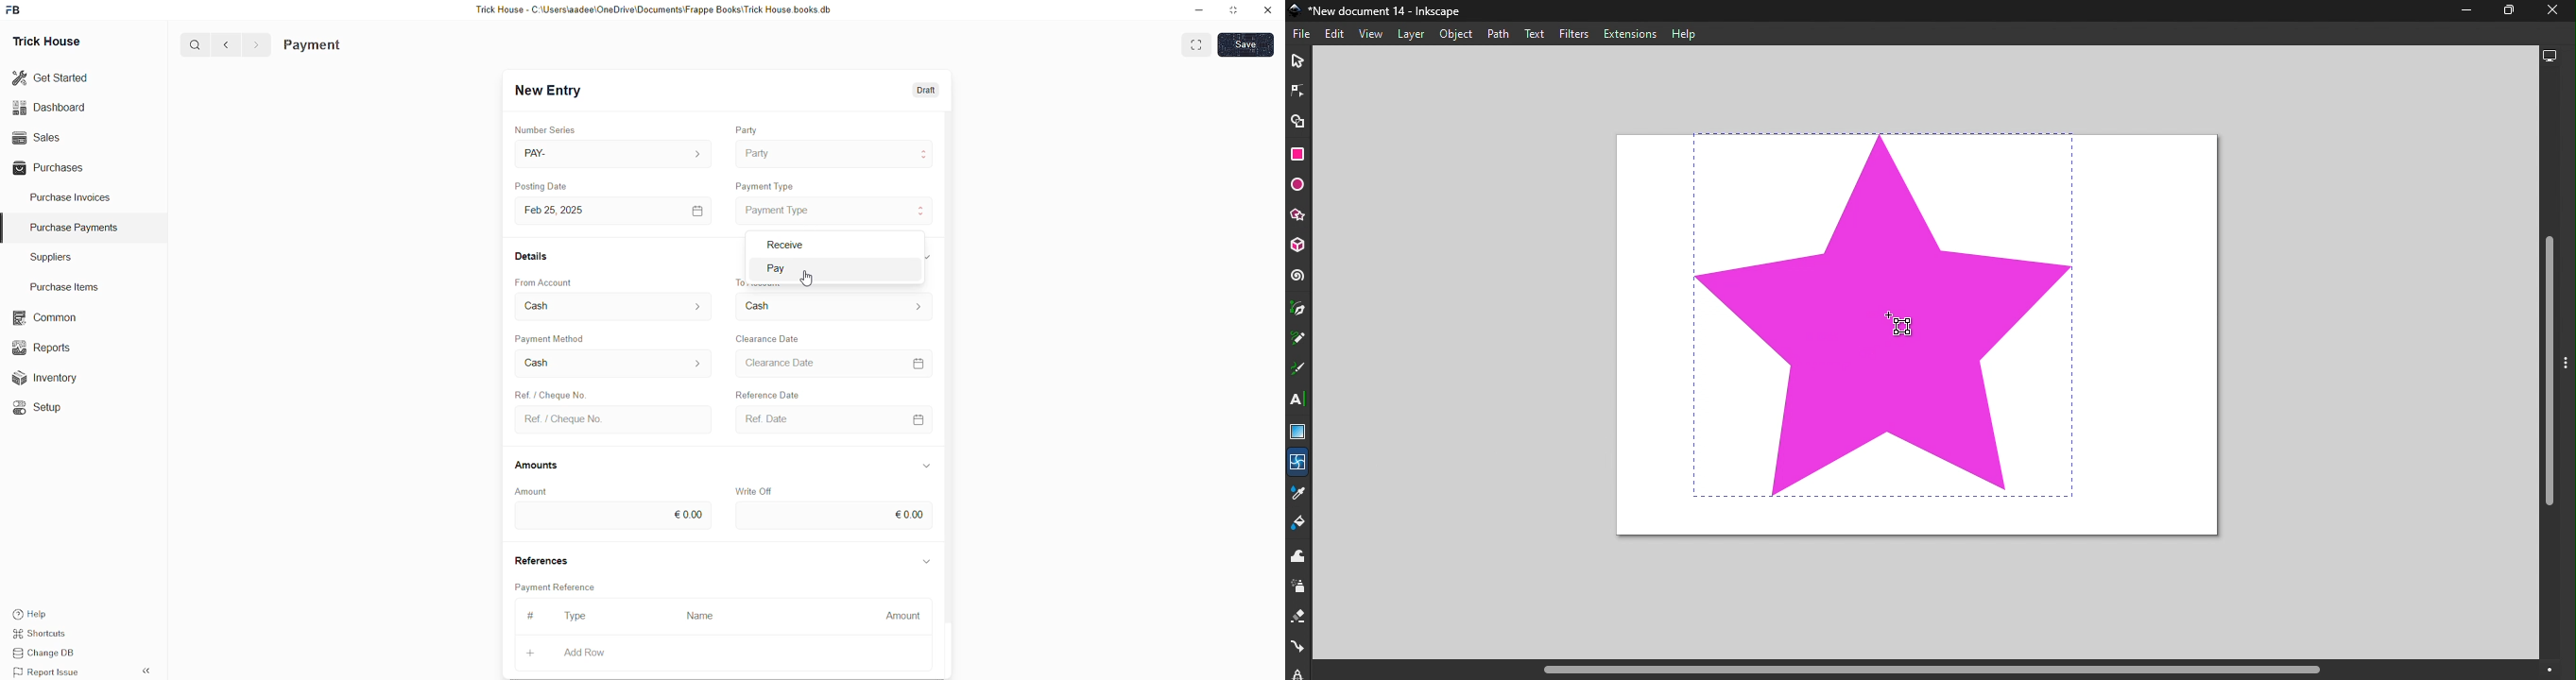 The width and height of the screenshot is (2576, 700). I want to click on Purchase Invoices, so click(72, 196).